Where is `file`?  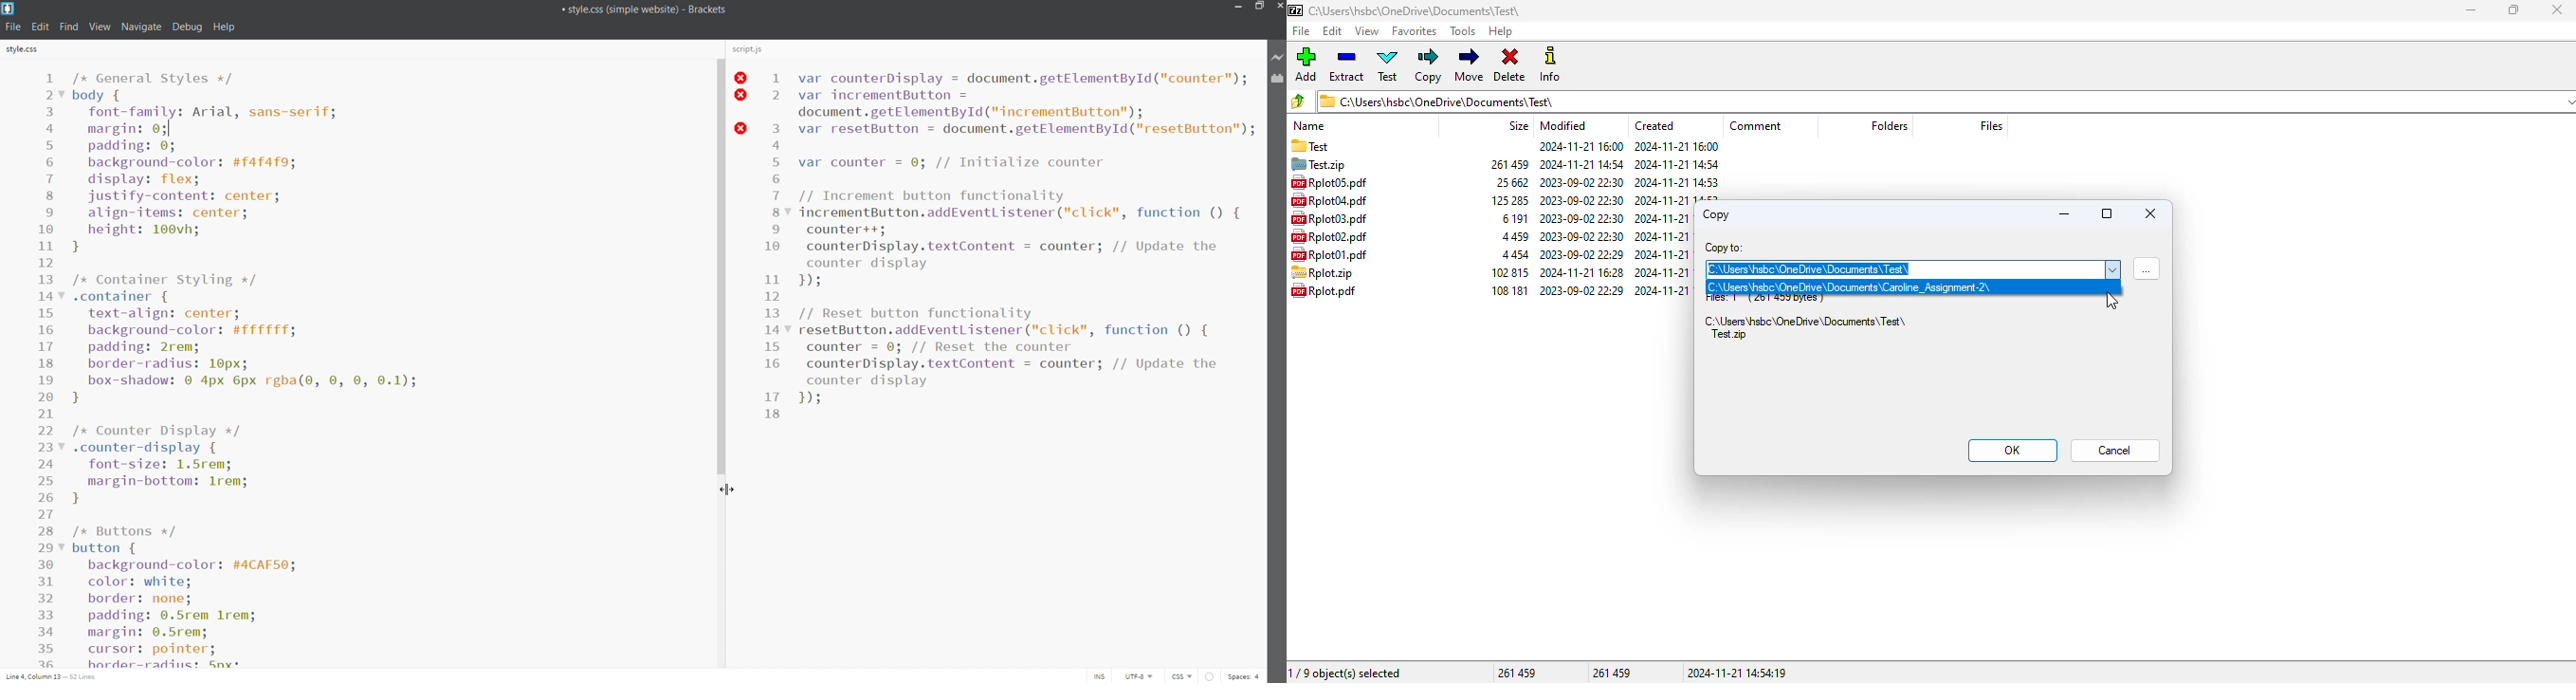 file is located at coordinates (1323, 272).